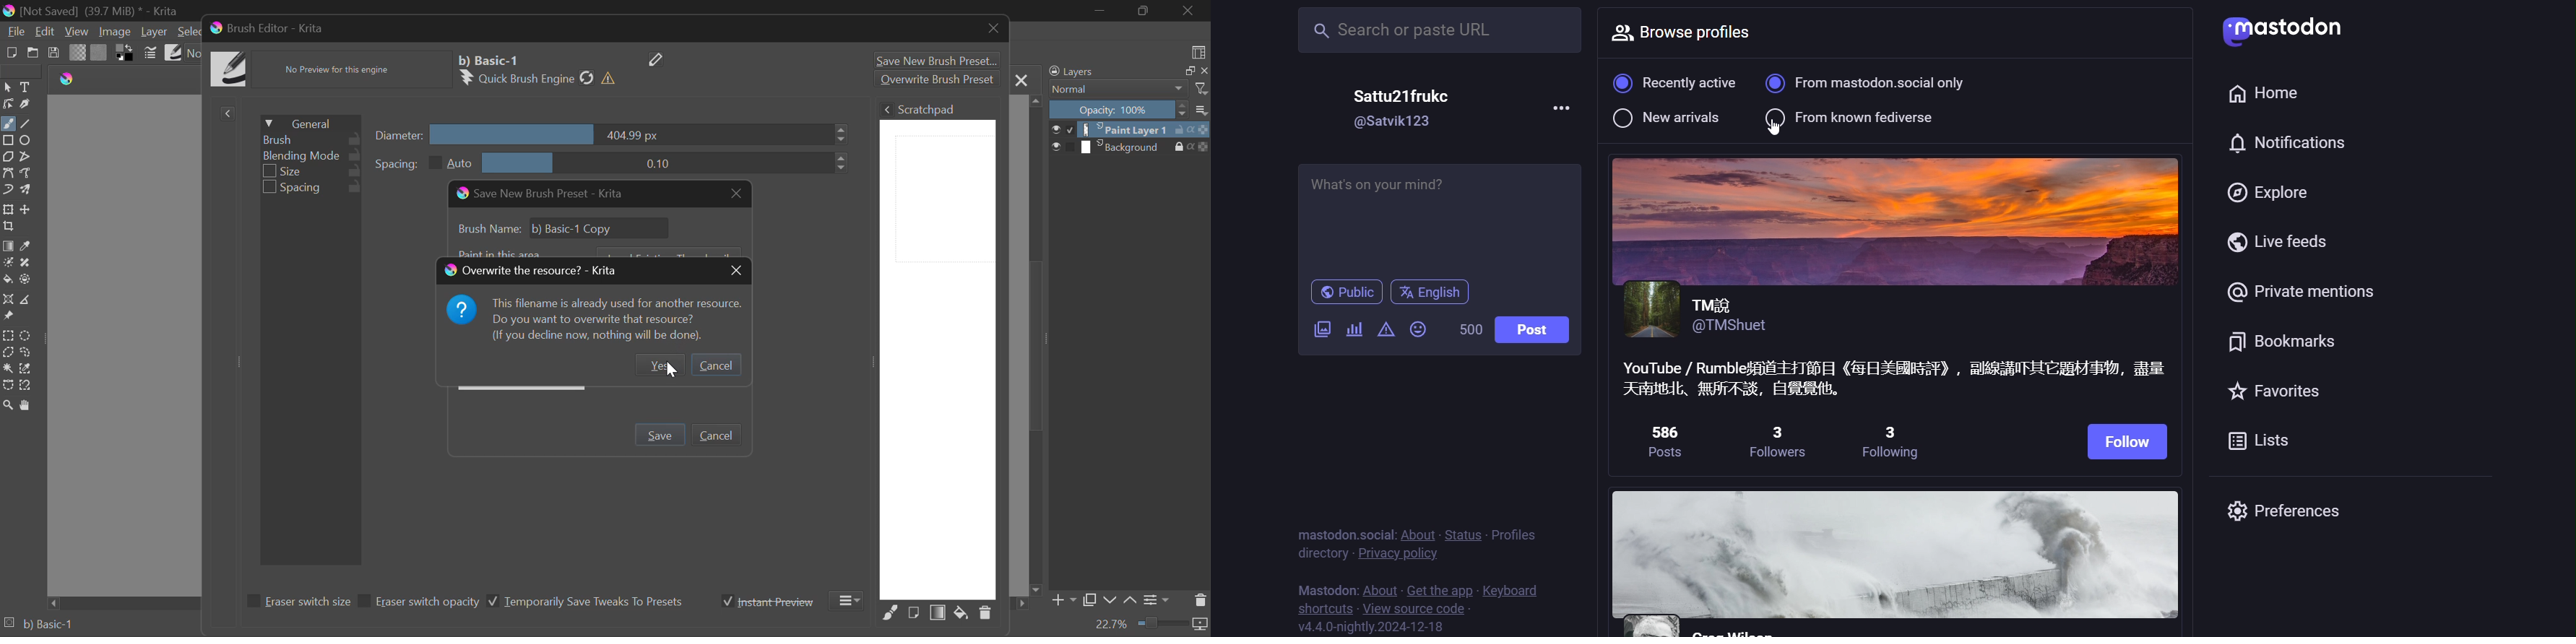  I want to click on Brush Icon, so click(230, 70).